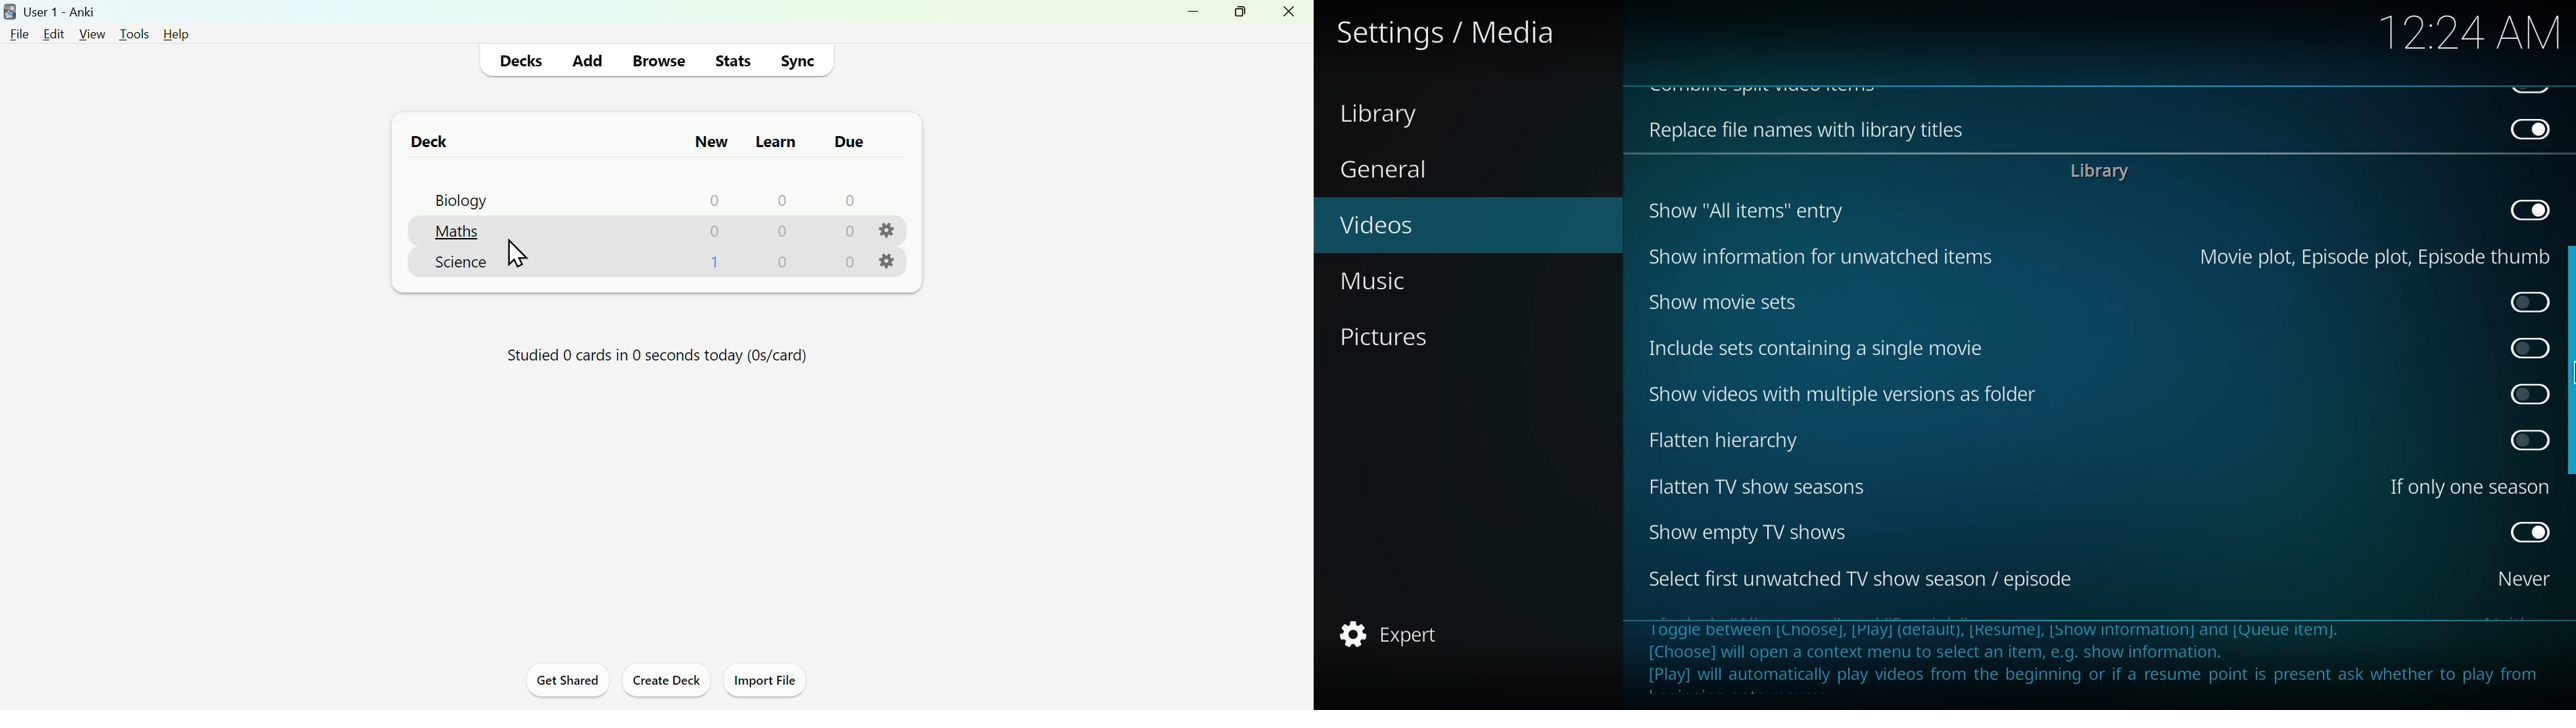 This screenshot has width=2576, height=728. Describe the element at coordinates (172, 33) in the screenshot. I see `Help` at that location.